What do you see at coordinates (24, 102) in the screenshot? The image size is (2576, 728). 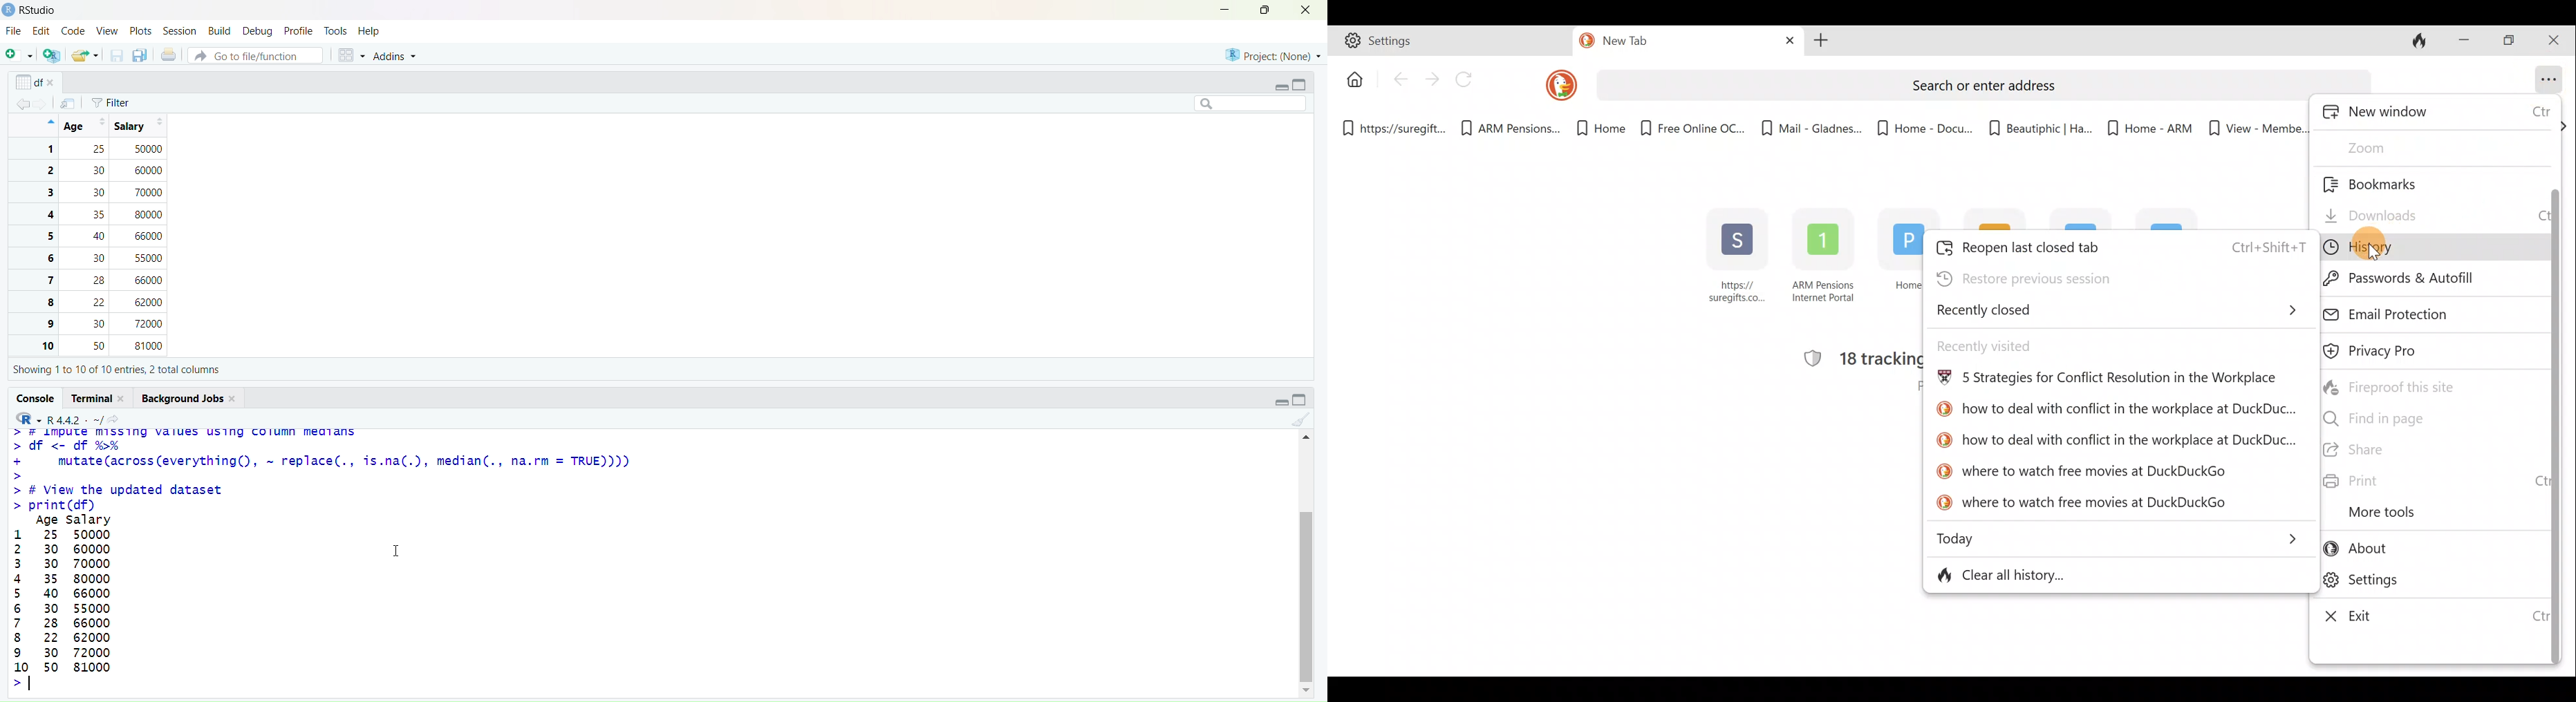 I see `backward` at bounding box center [24, 102].